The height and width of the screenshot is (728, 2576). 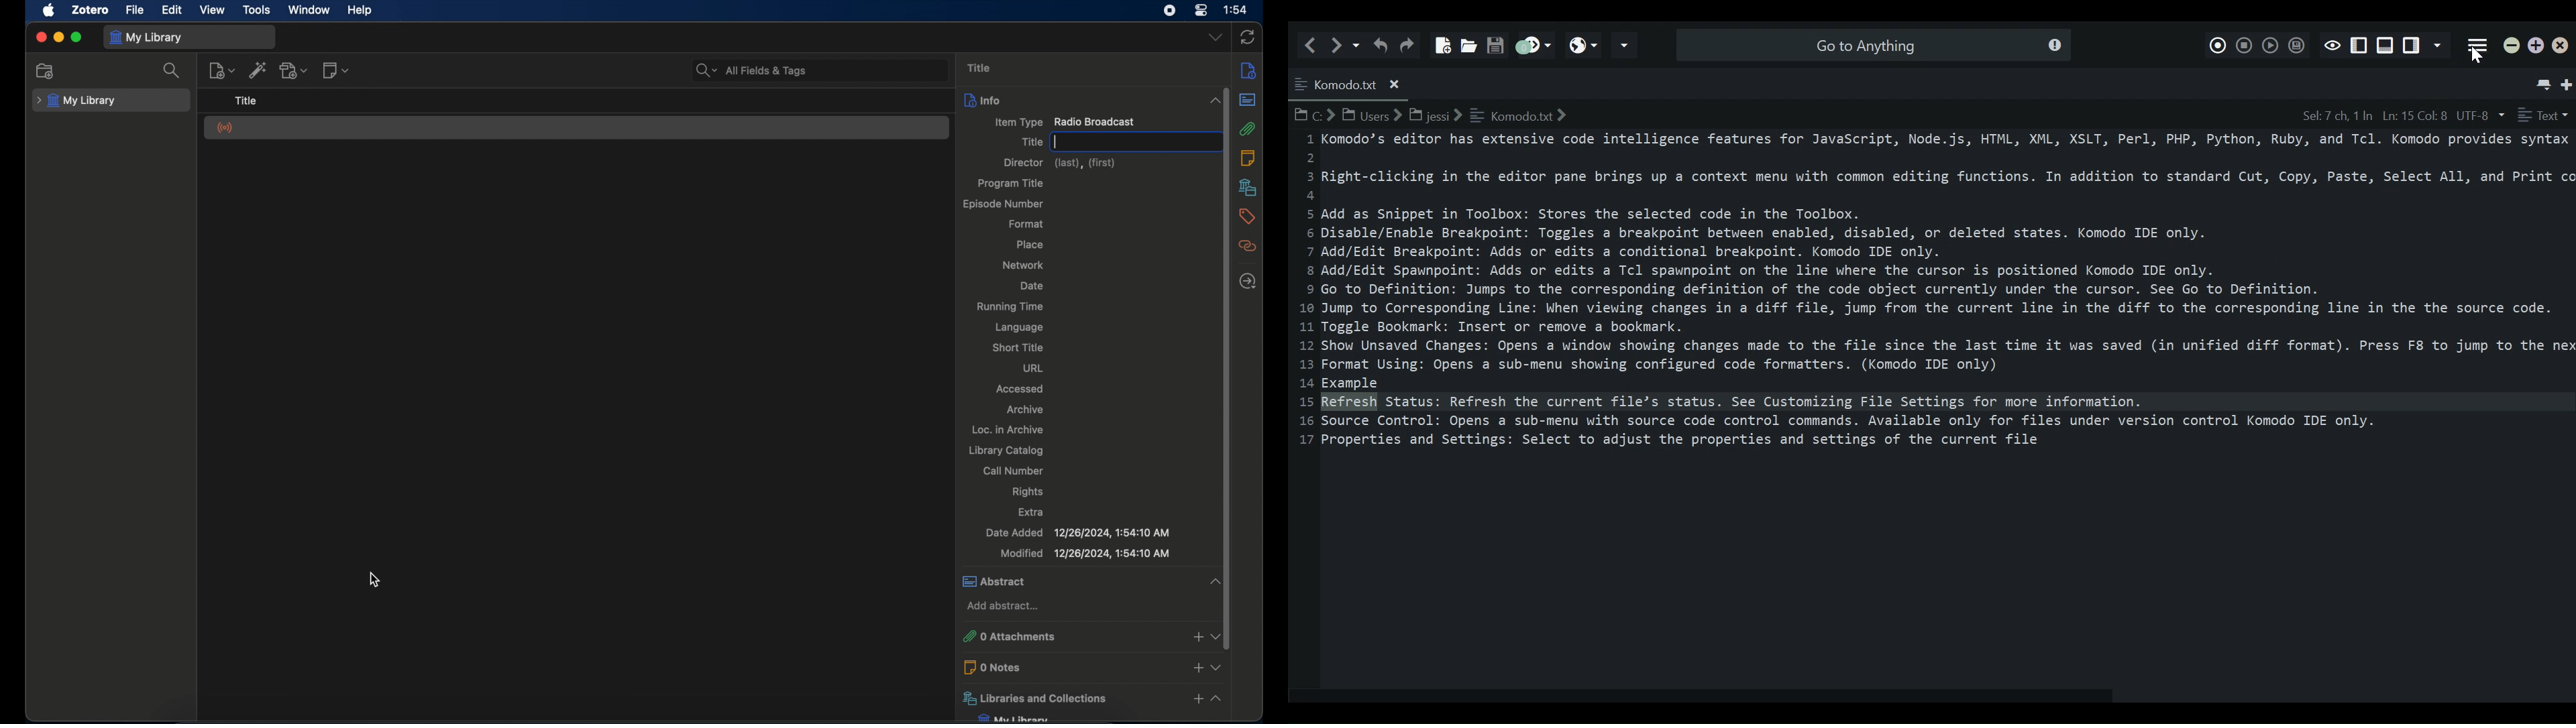 What do you see at coordinates (1091, 100) in the screenshot?
I see `info` at bounding box center [1091, 100].